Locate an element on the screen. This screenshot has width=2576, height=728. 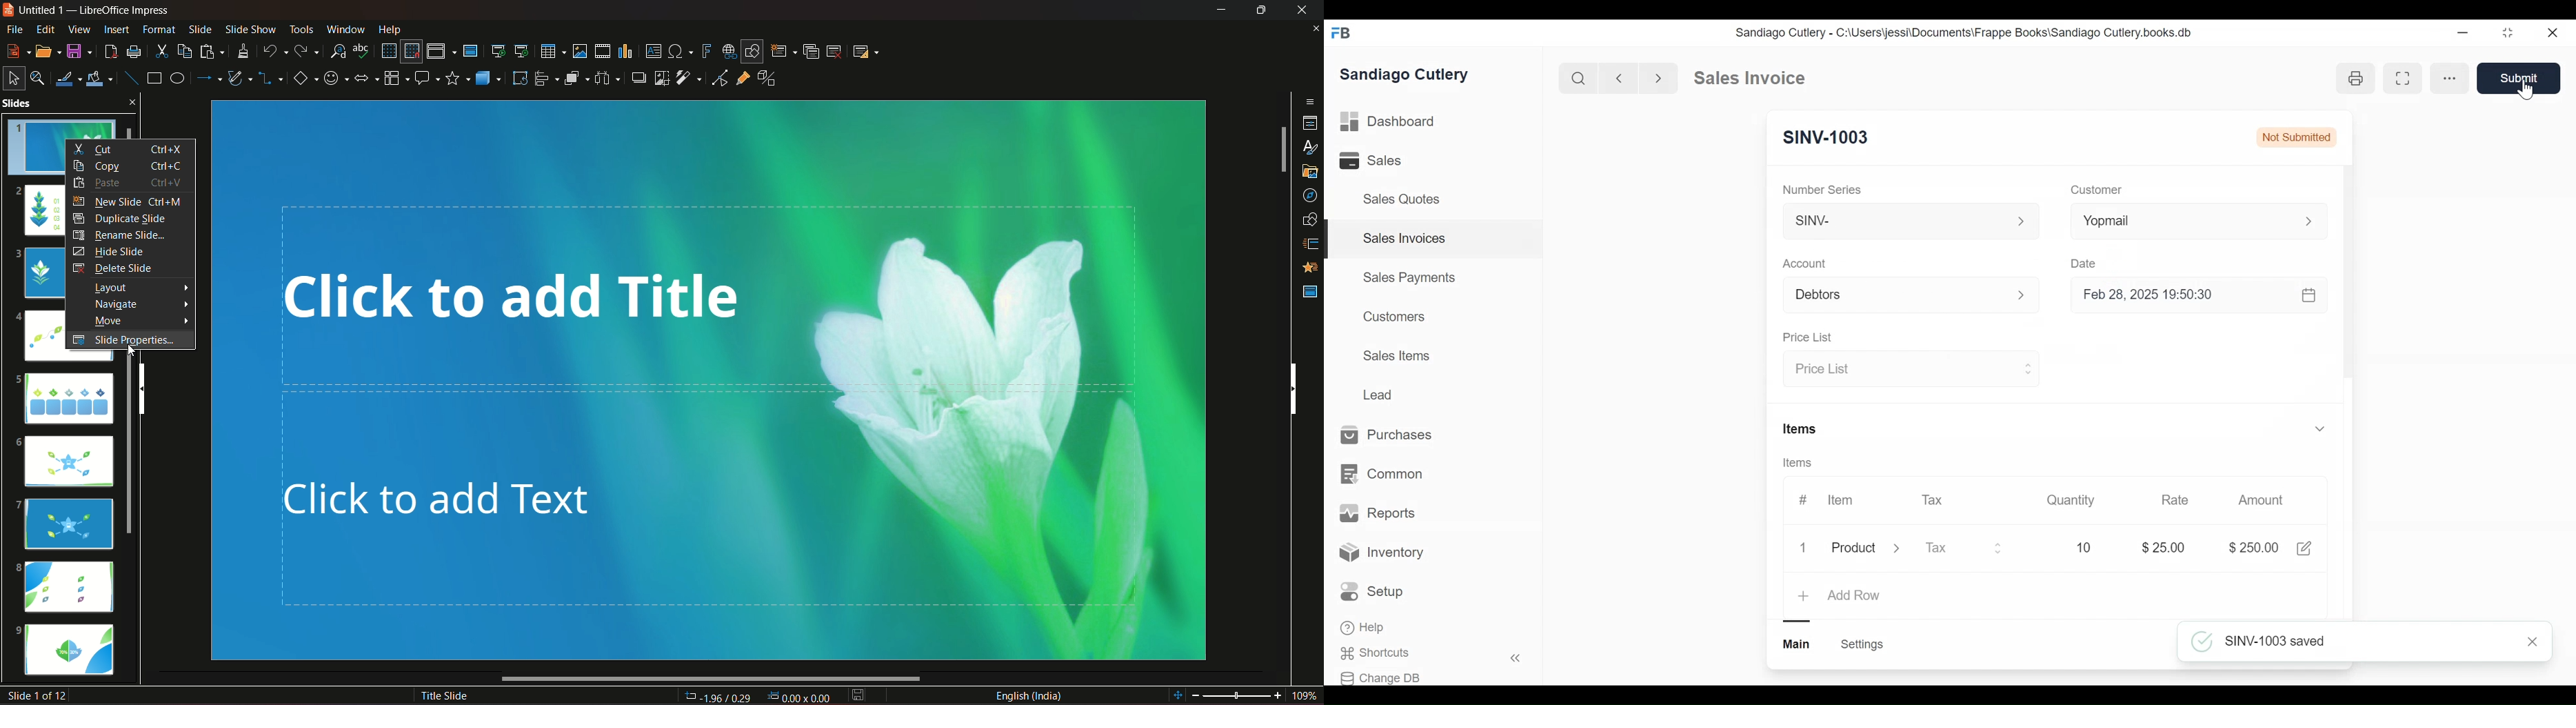
cursor is located at coordinates (2527, 91).